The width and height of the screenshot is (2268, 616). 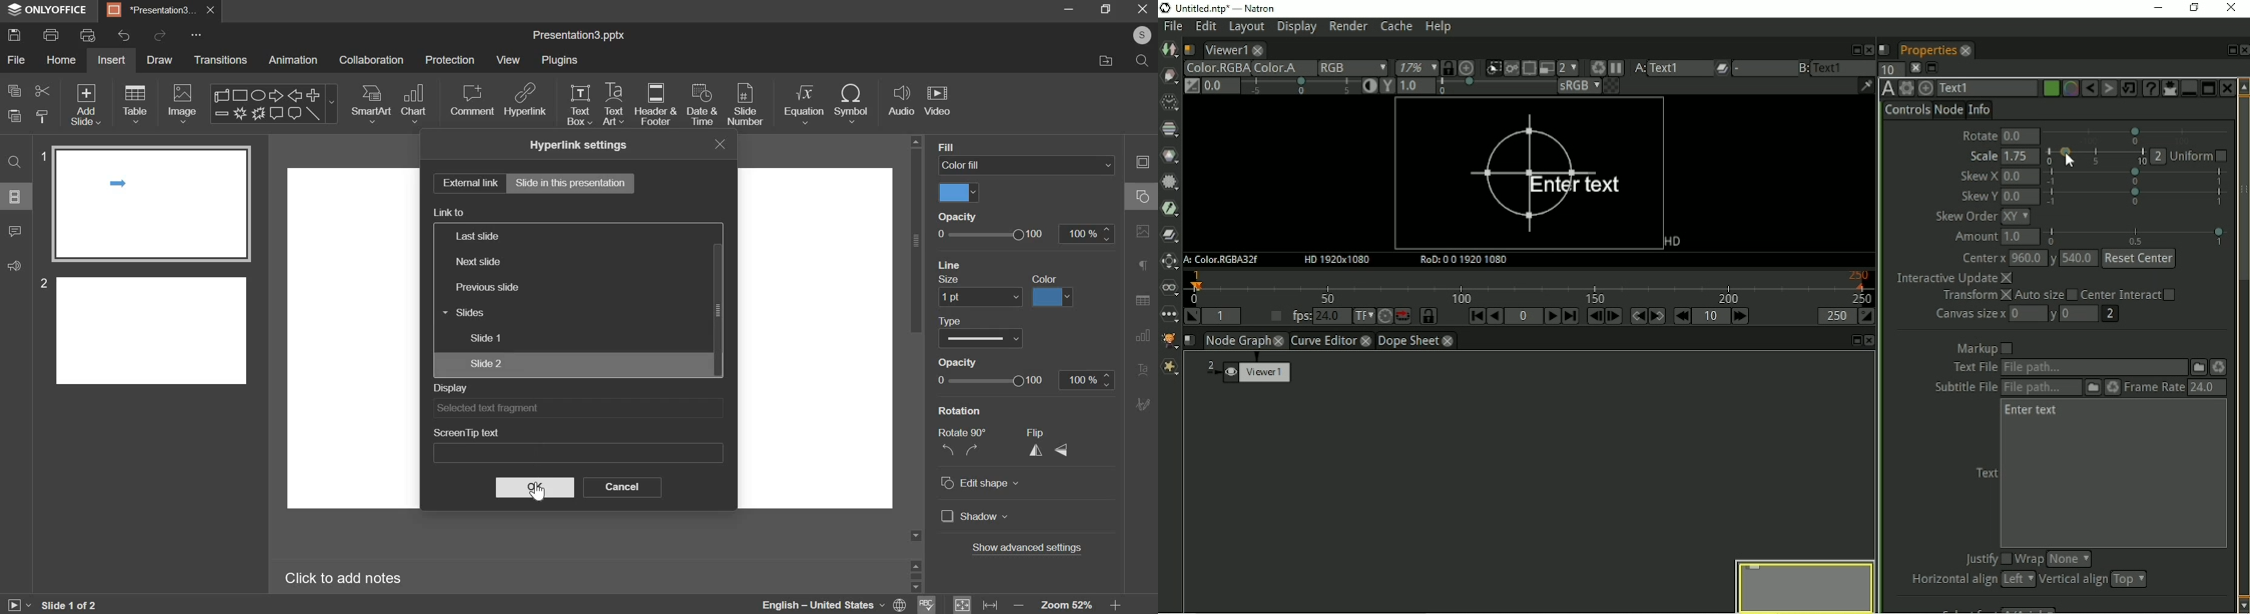 What do you see at coordinates (241, 95) in the screenshot?
I see `rectangle` at bounding box center [241, 95].